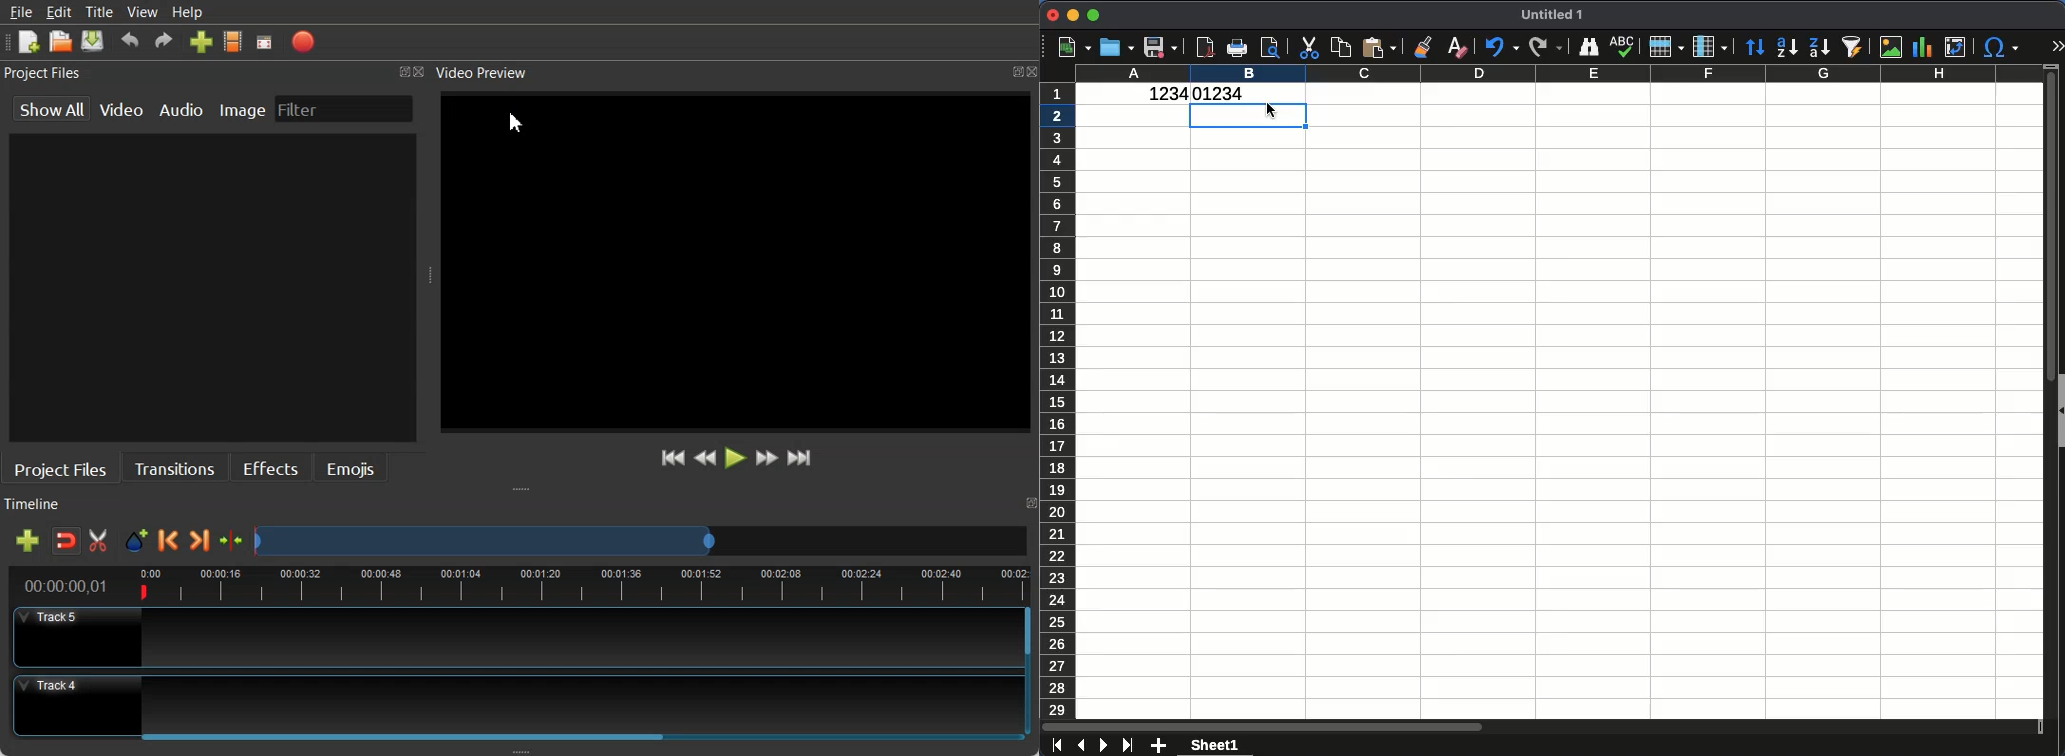 The width and height of the screenshot is (2072, 756). What do you see at coordinates (1501, 48) in the screenshot?
I see `undo` at bounding box center [1501, 48].